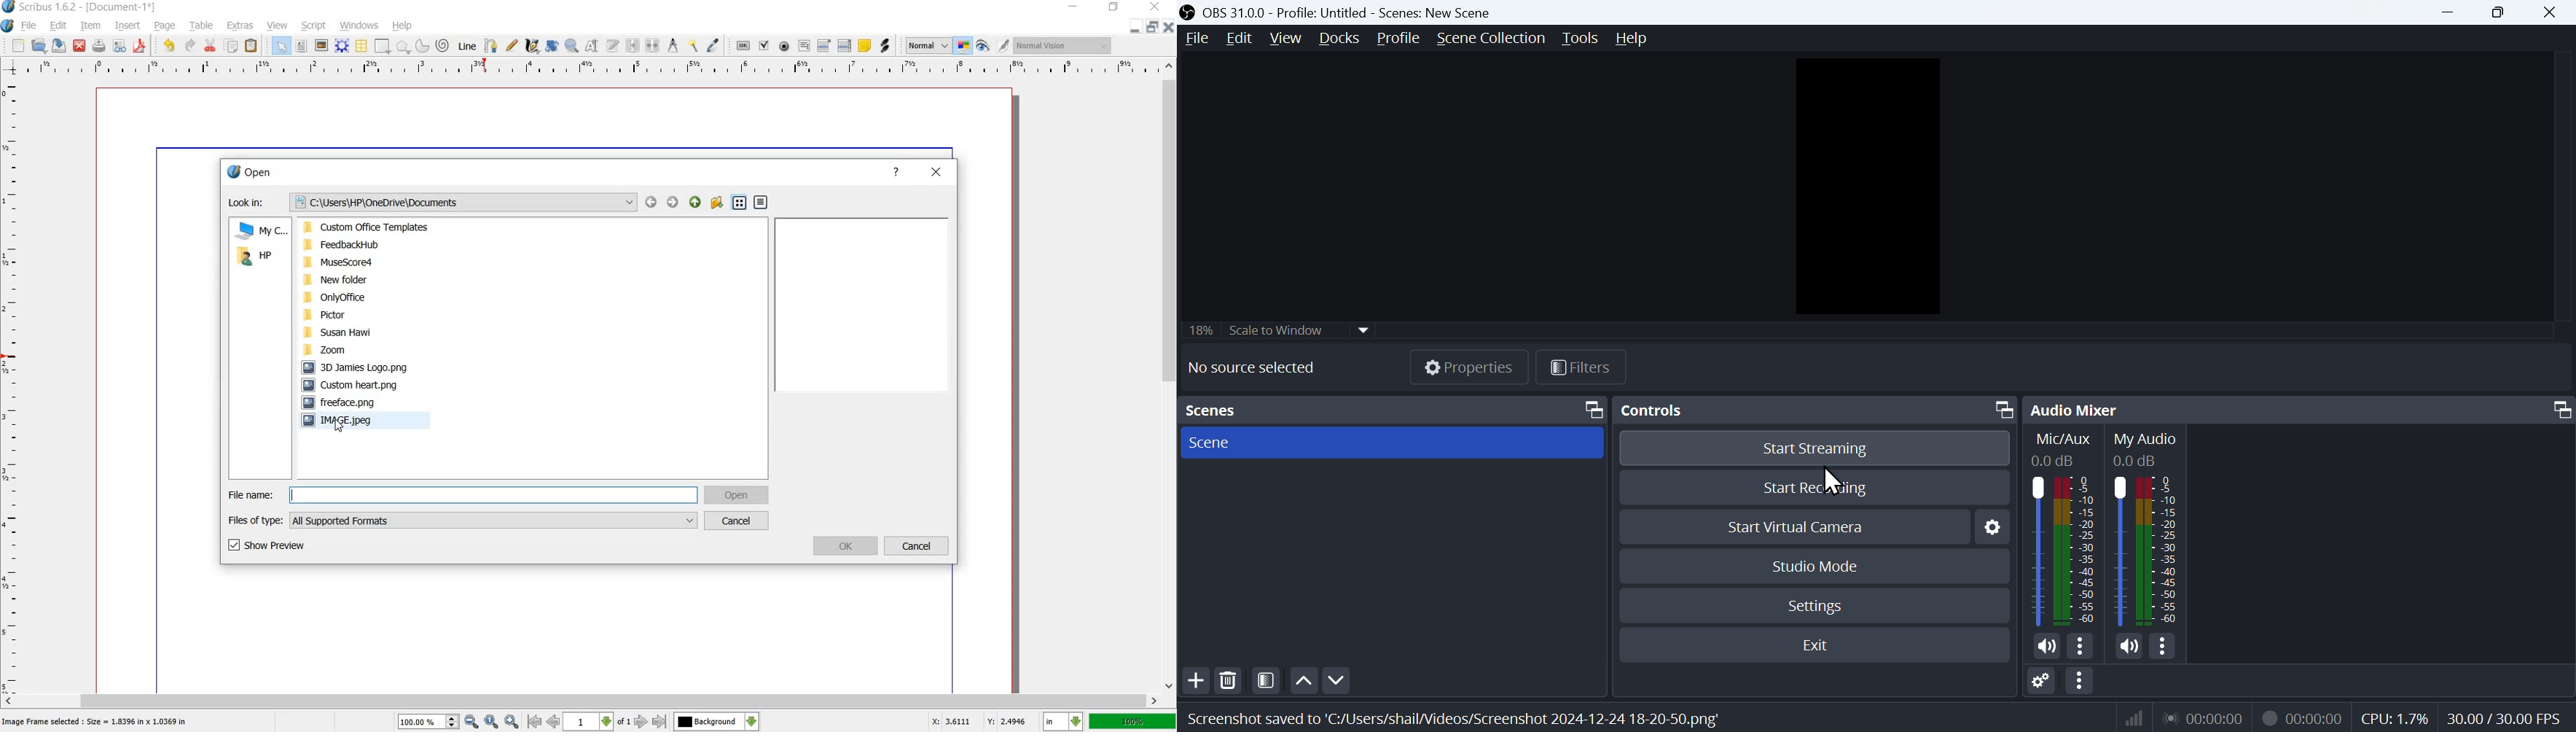 This screenshot has width=2576, height=756. What do you see at coordinates (252, 46) in the screenshot?
I see `paste` at bounding box center [252, 46].